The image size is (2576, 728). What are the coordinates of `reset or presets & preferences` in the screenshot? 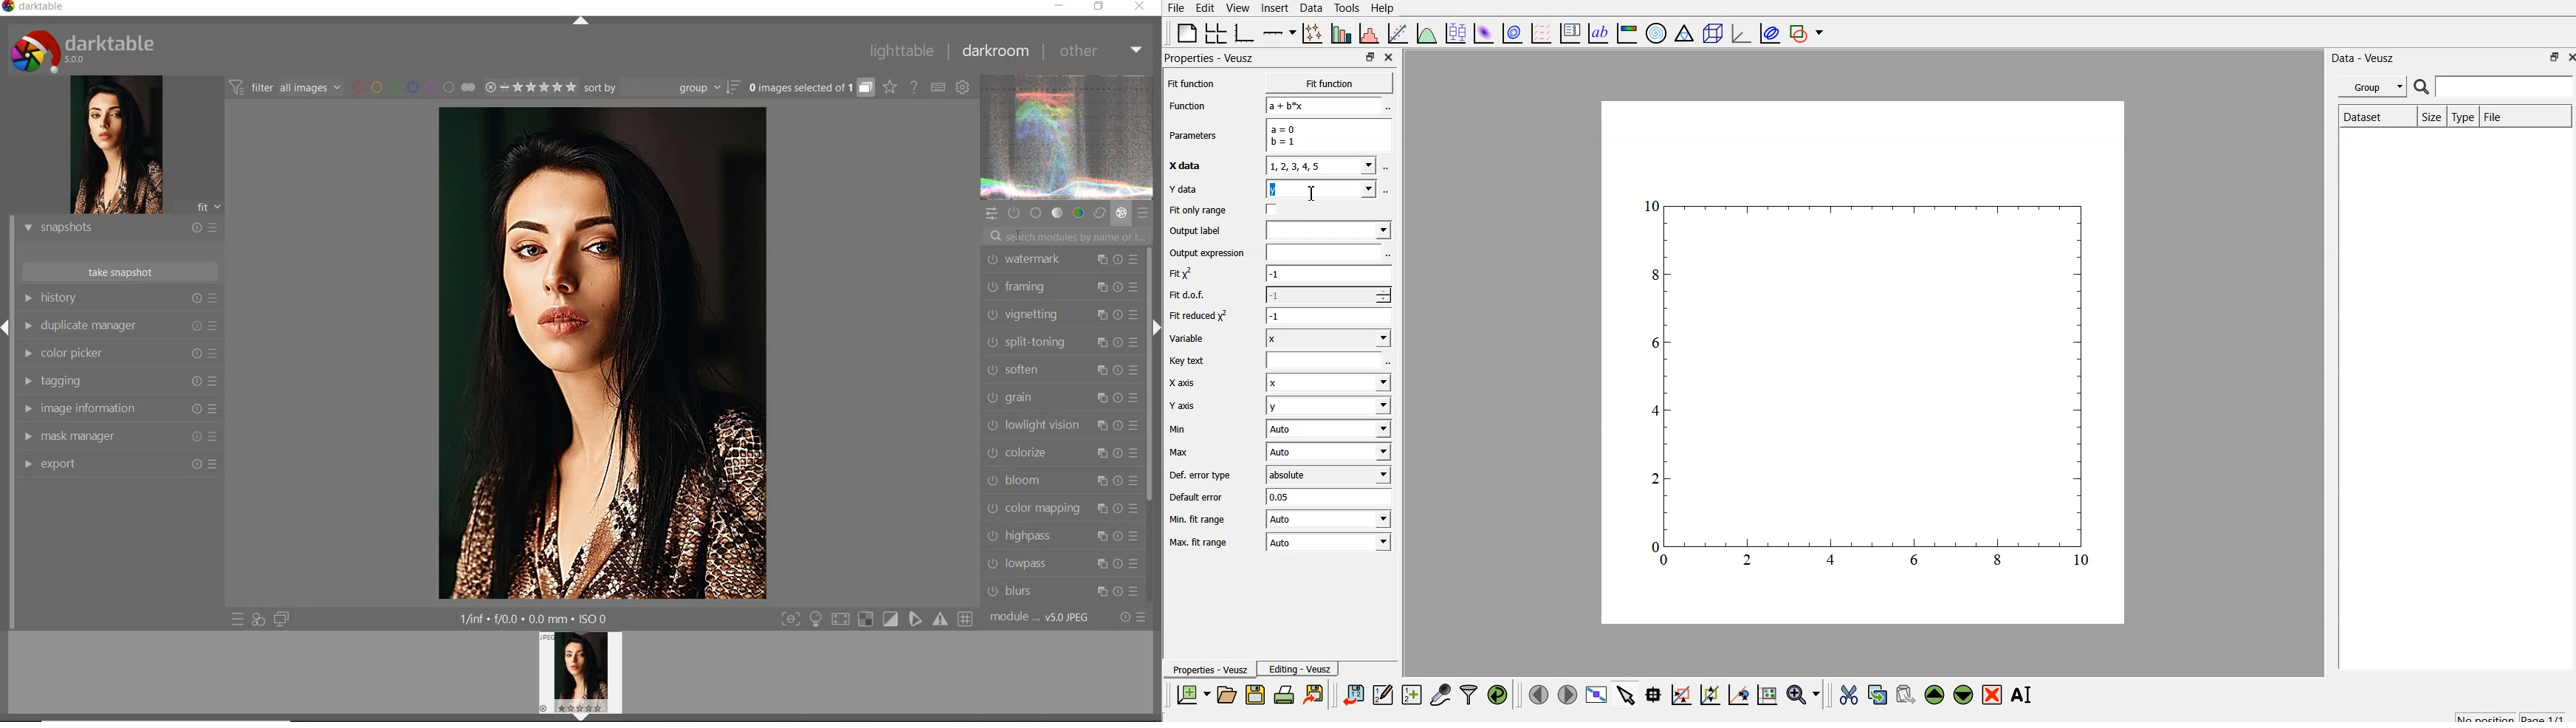 It's located at (1134, 620).